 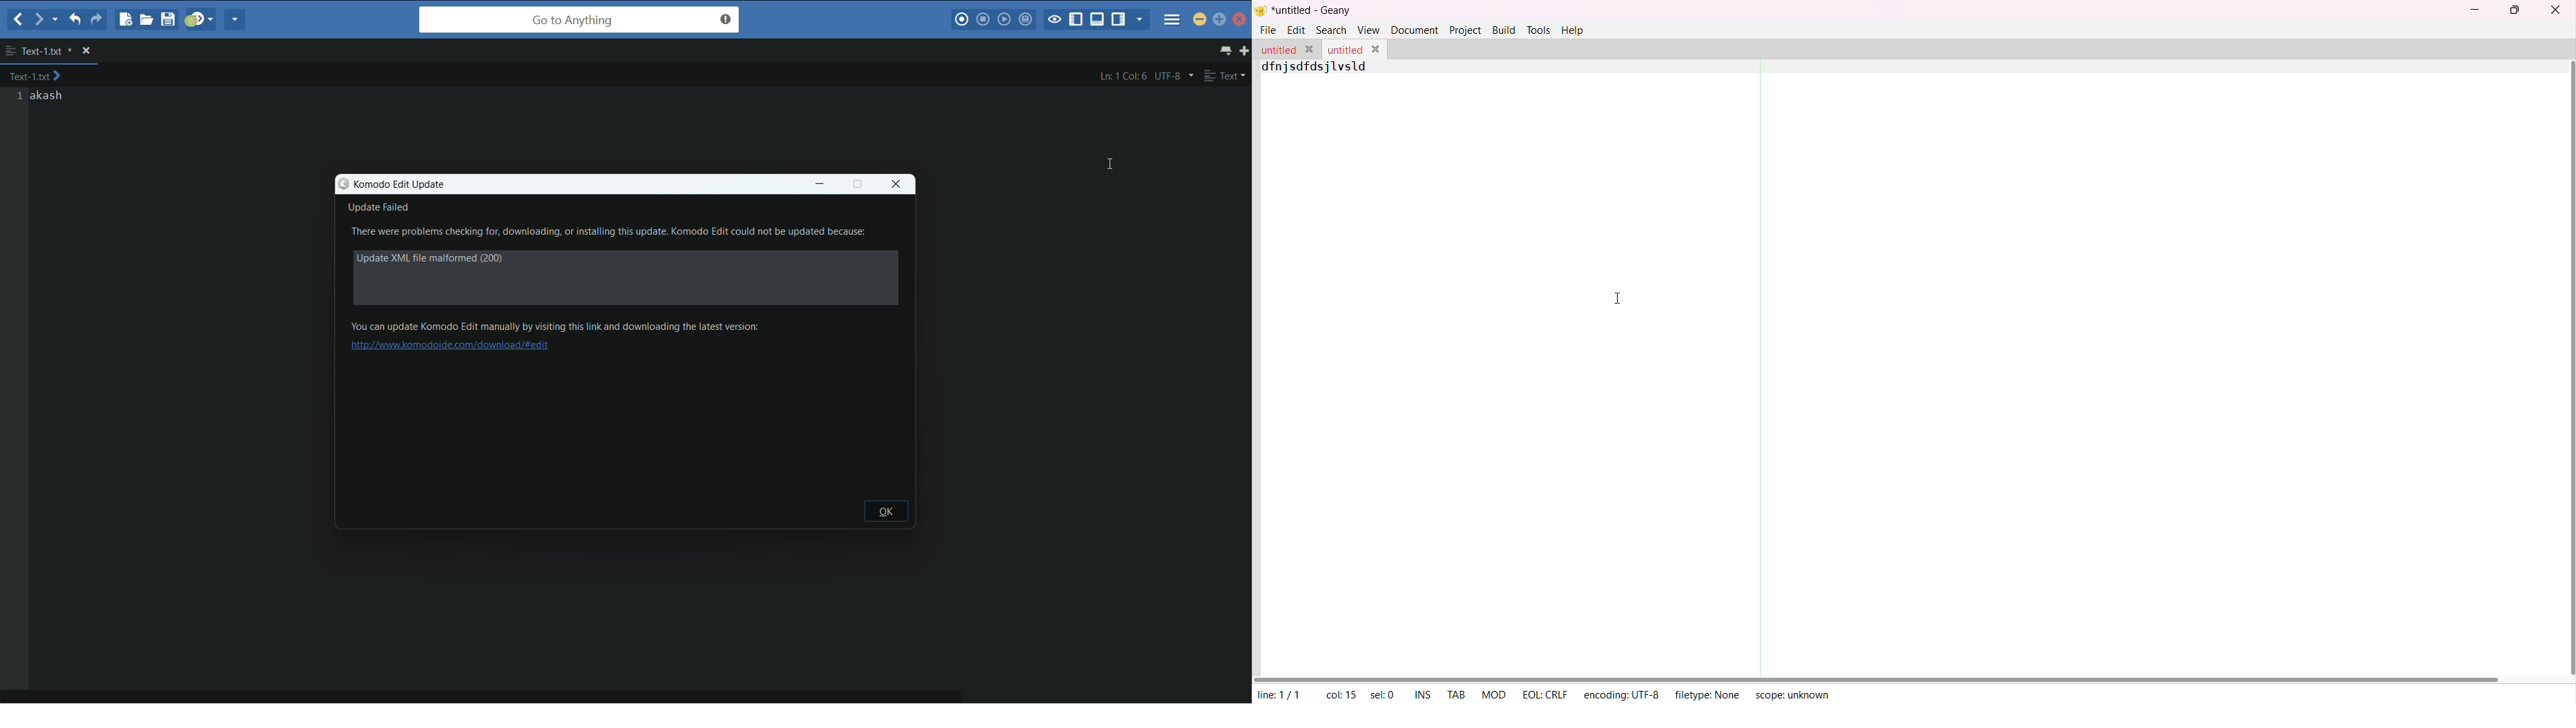 I want to click on document, so click(x=1416, y=30).